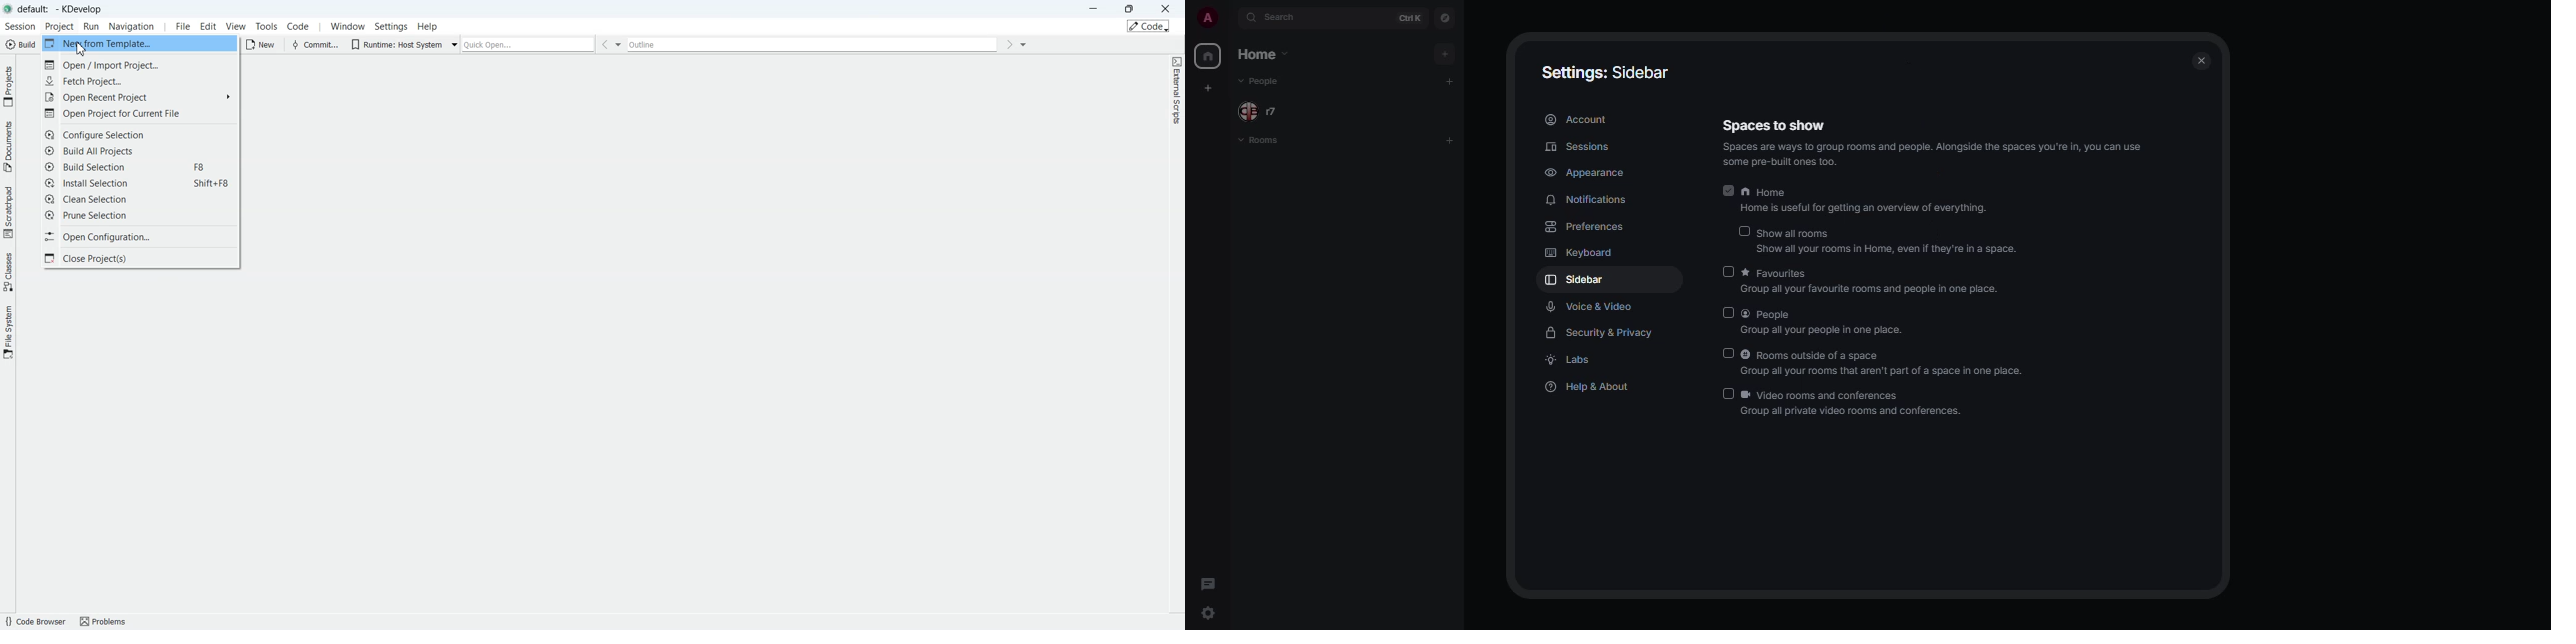  What do you see at coordinates (1602, 333) in the screenshot?
I see `security & privacy` at bounding box center [1602, 333].